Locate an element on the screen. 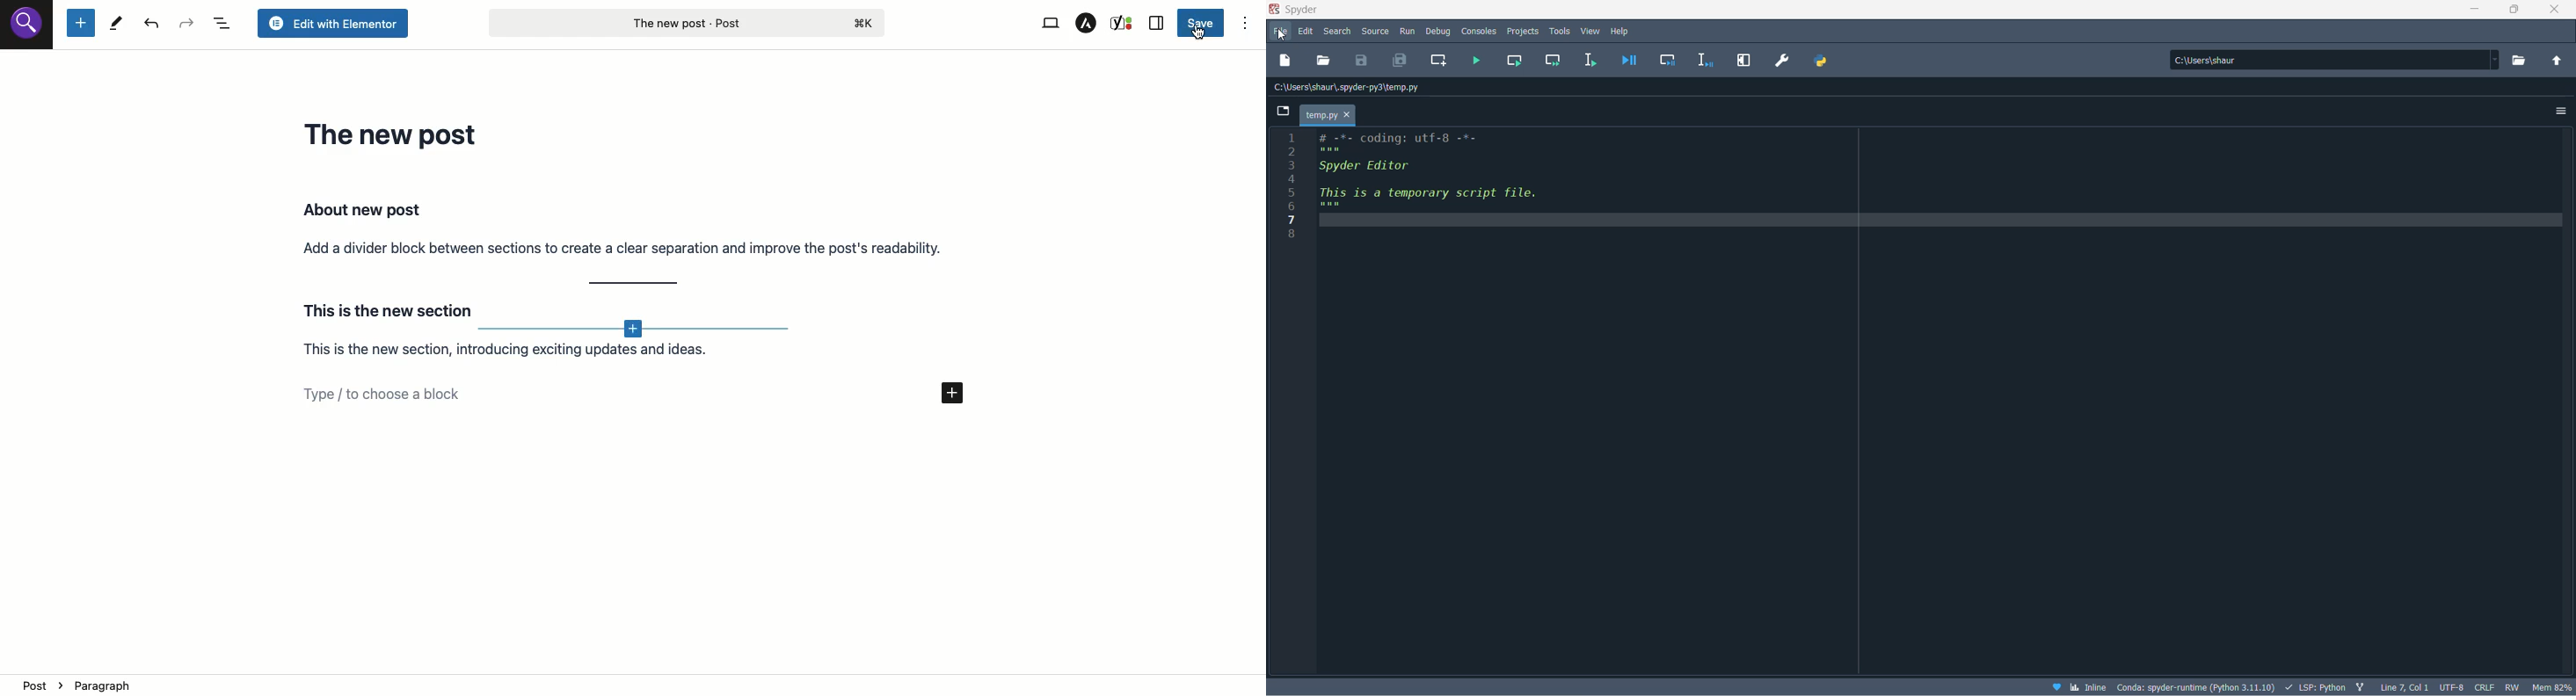  options is located at coordinates (2555, 109).